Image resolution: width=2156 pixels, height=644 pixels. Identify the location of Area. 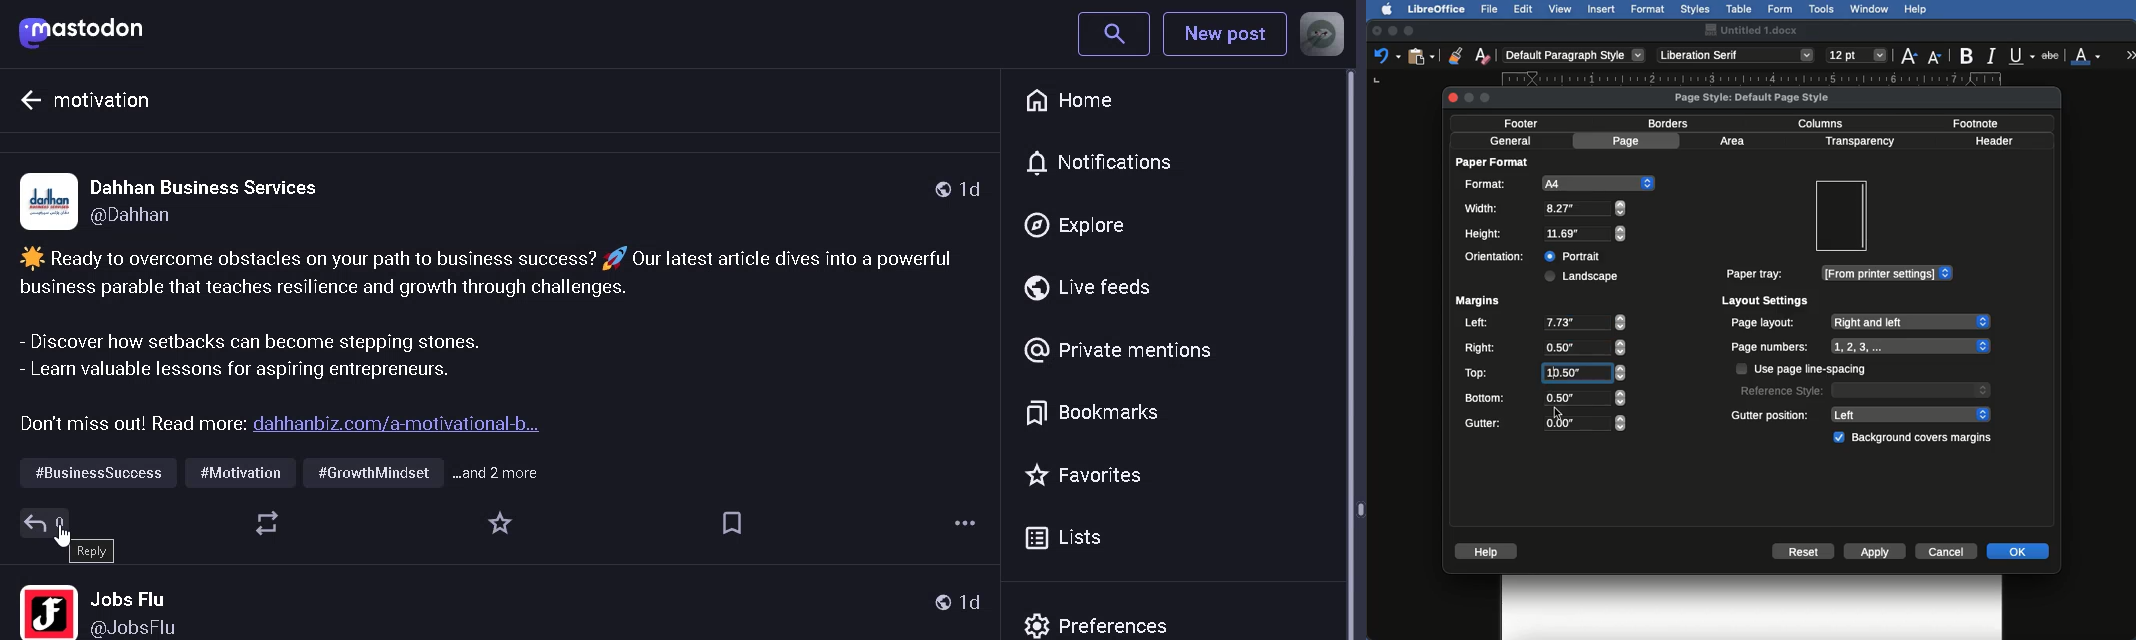
(1735, 141).